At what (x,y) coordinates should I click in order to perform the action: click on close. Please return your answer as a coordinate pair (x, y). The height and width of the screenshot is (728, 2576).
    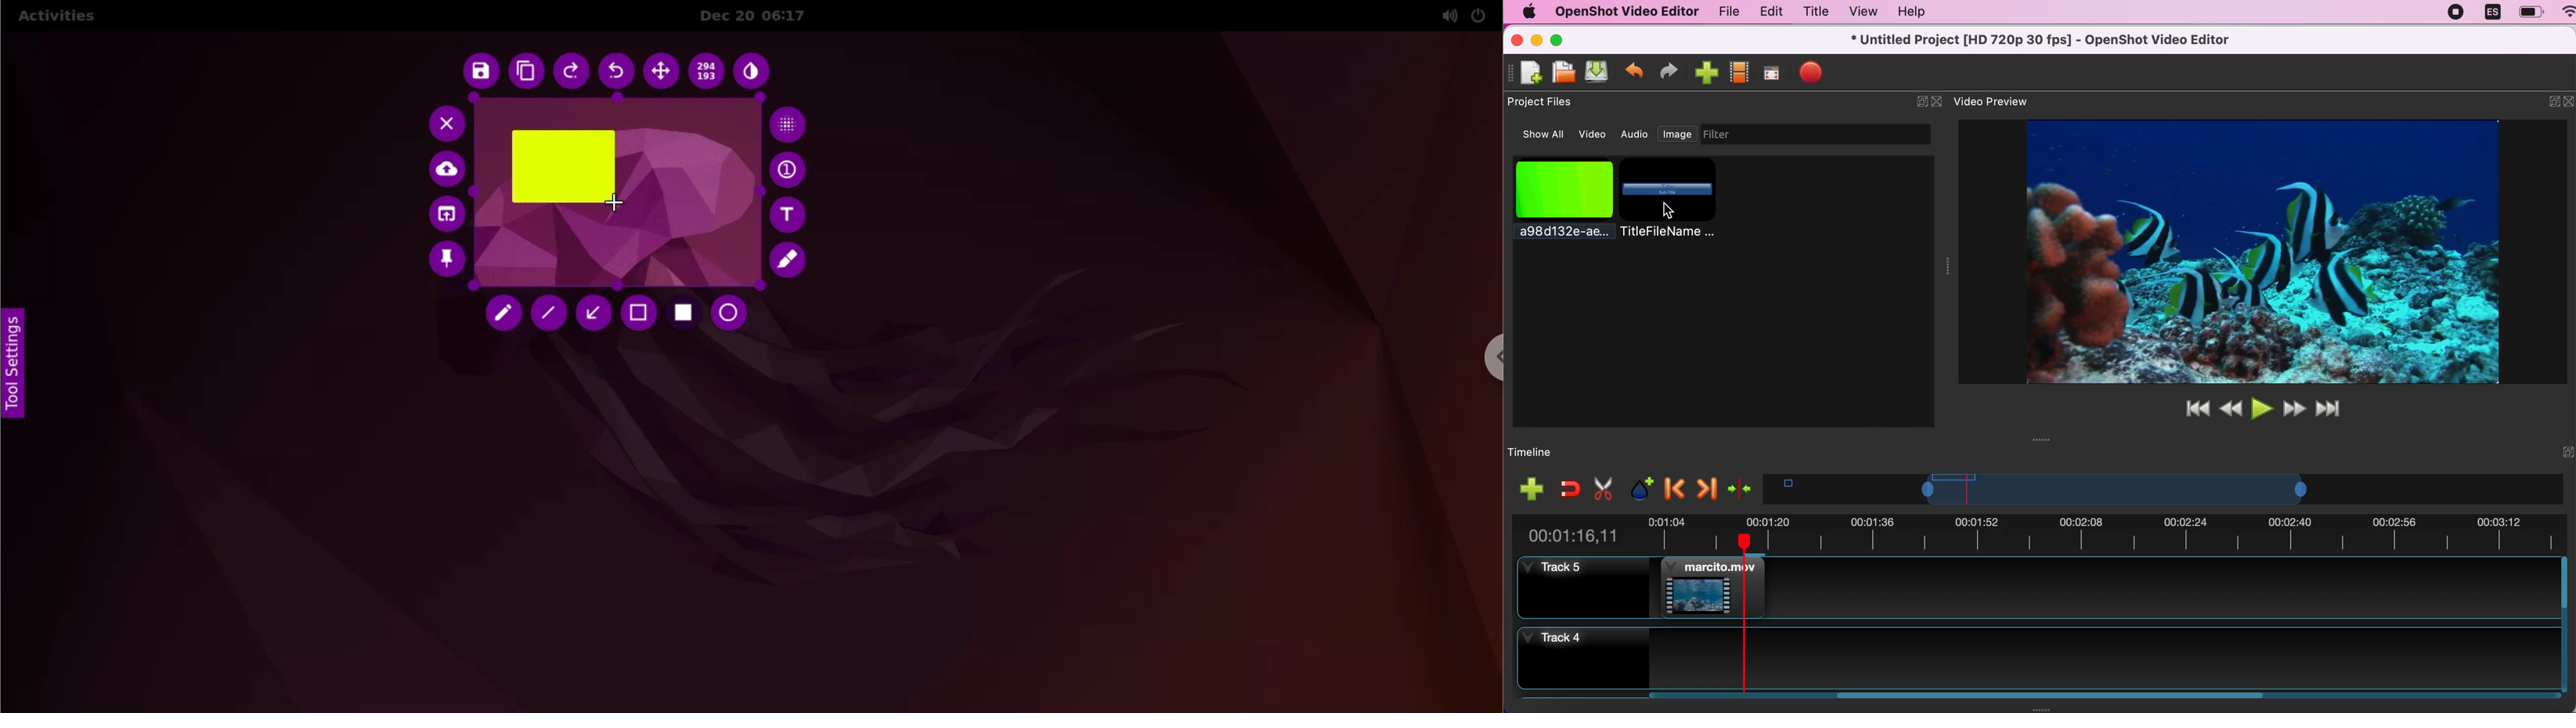
    Looking at the image, I should click on (1937, 102).